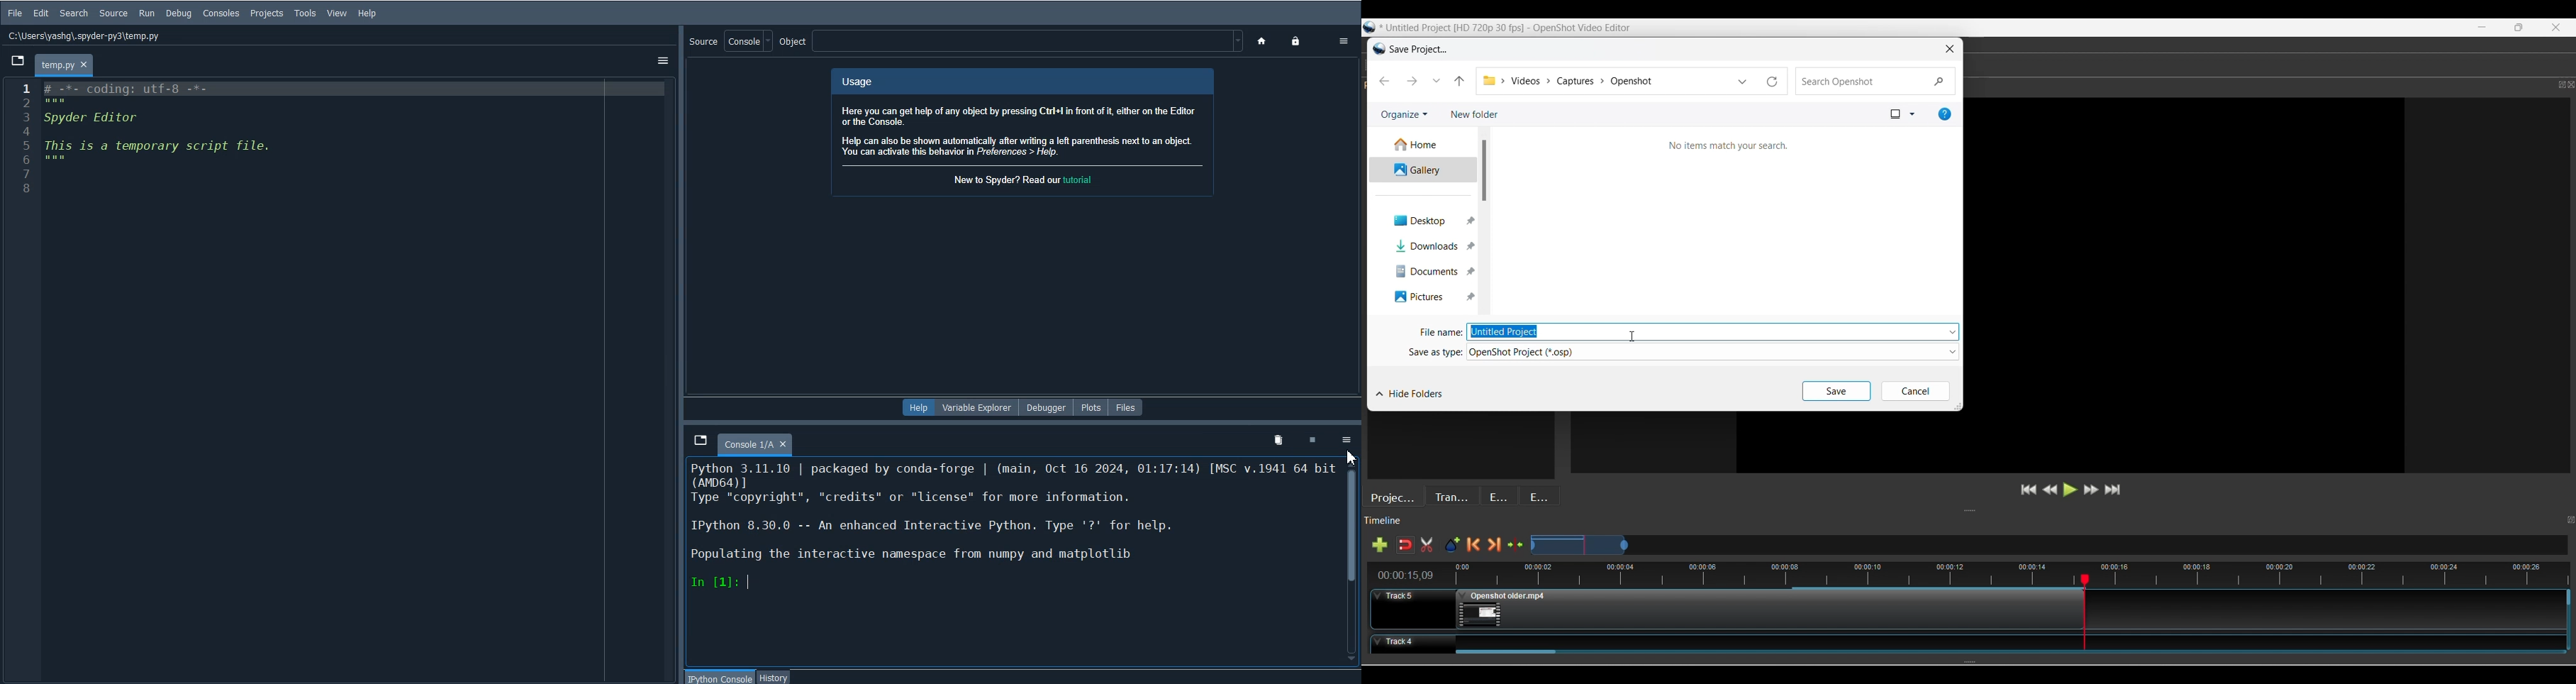  I want to click on Zoom Slider, so click(2048, 545).